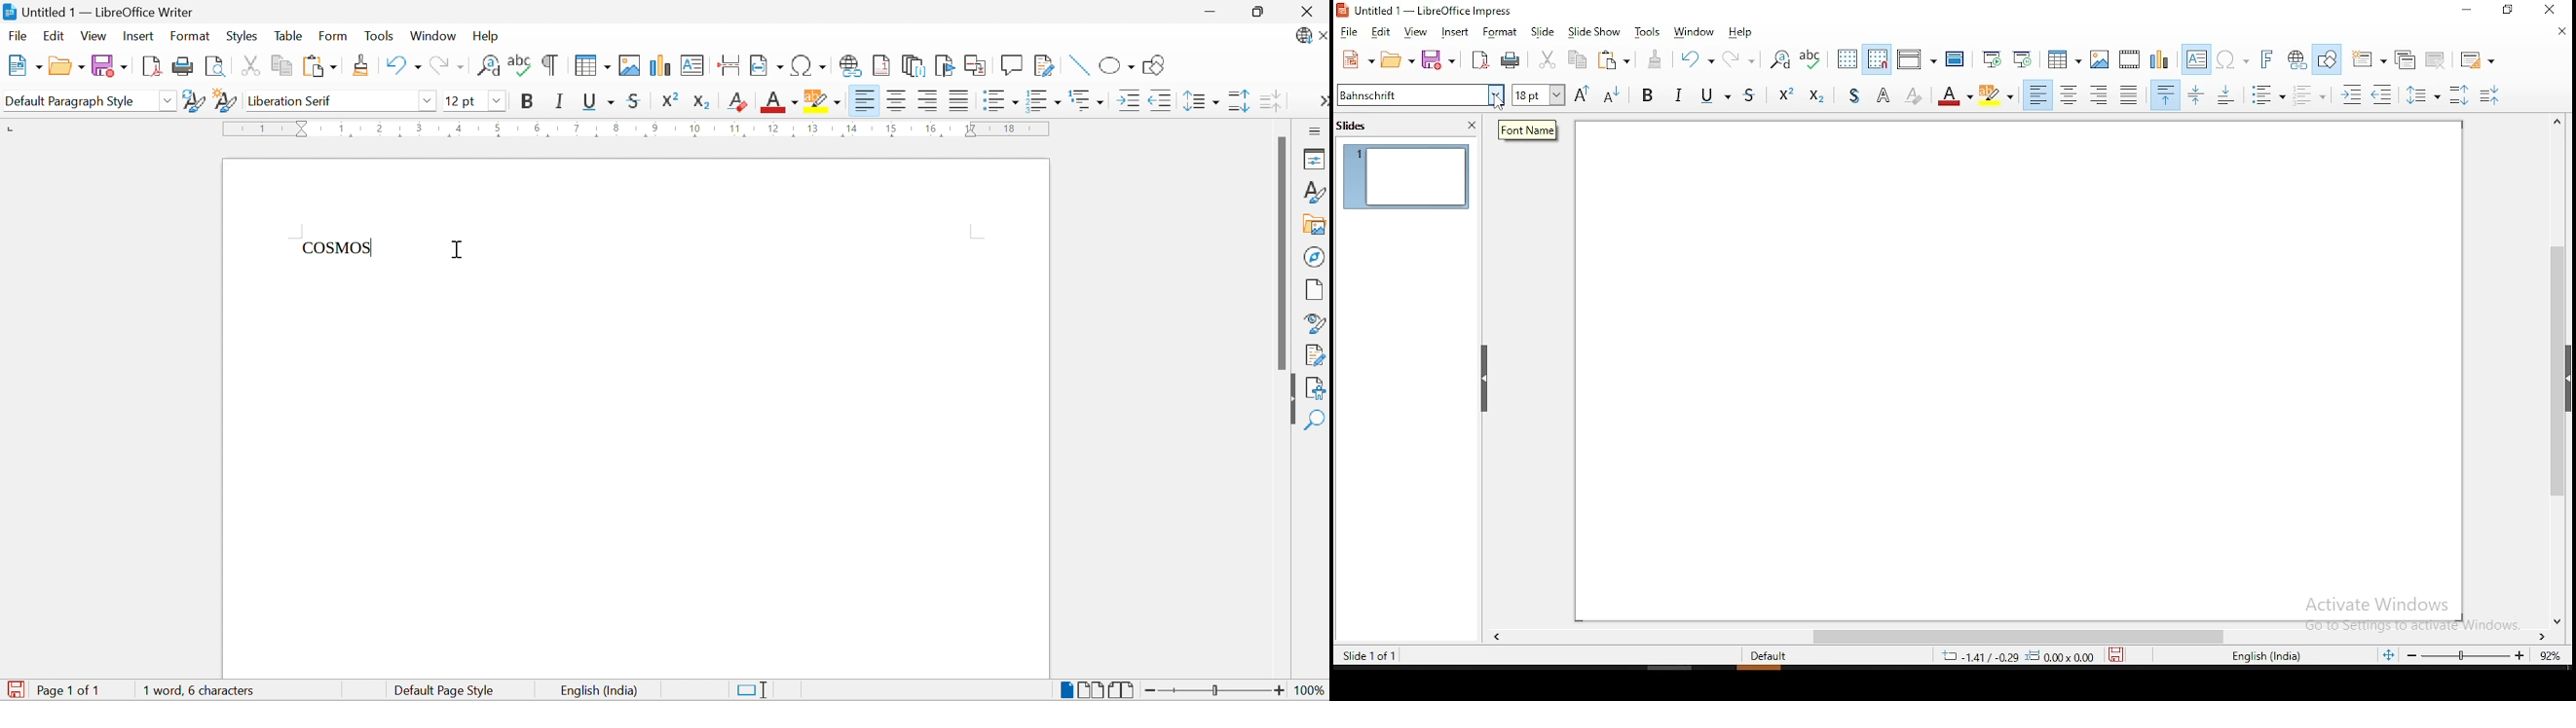 This screenshot has width=2576, height=728. I want to click on close, so click(2561, 35).